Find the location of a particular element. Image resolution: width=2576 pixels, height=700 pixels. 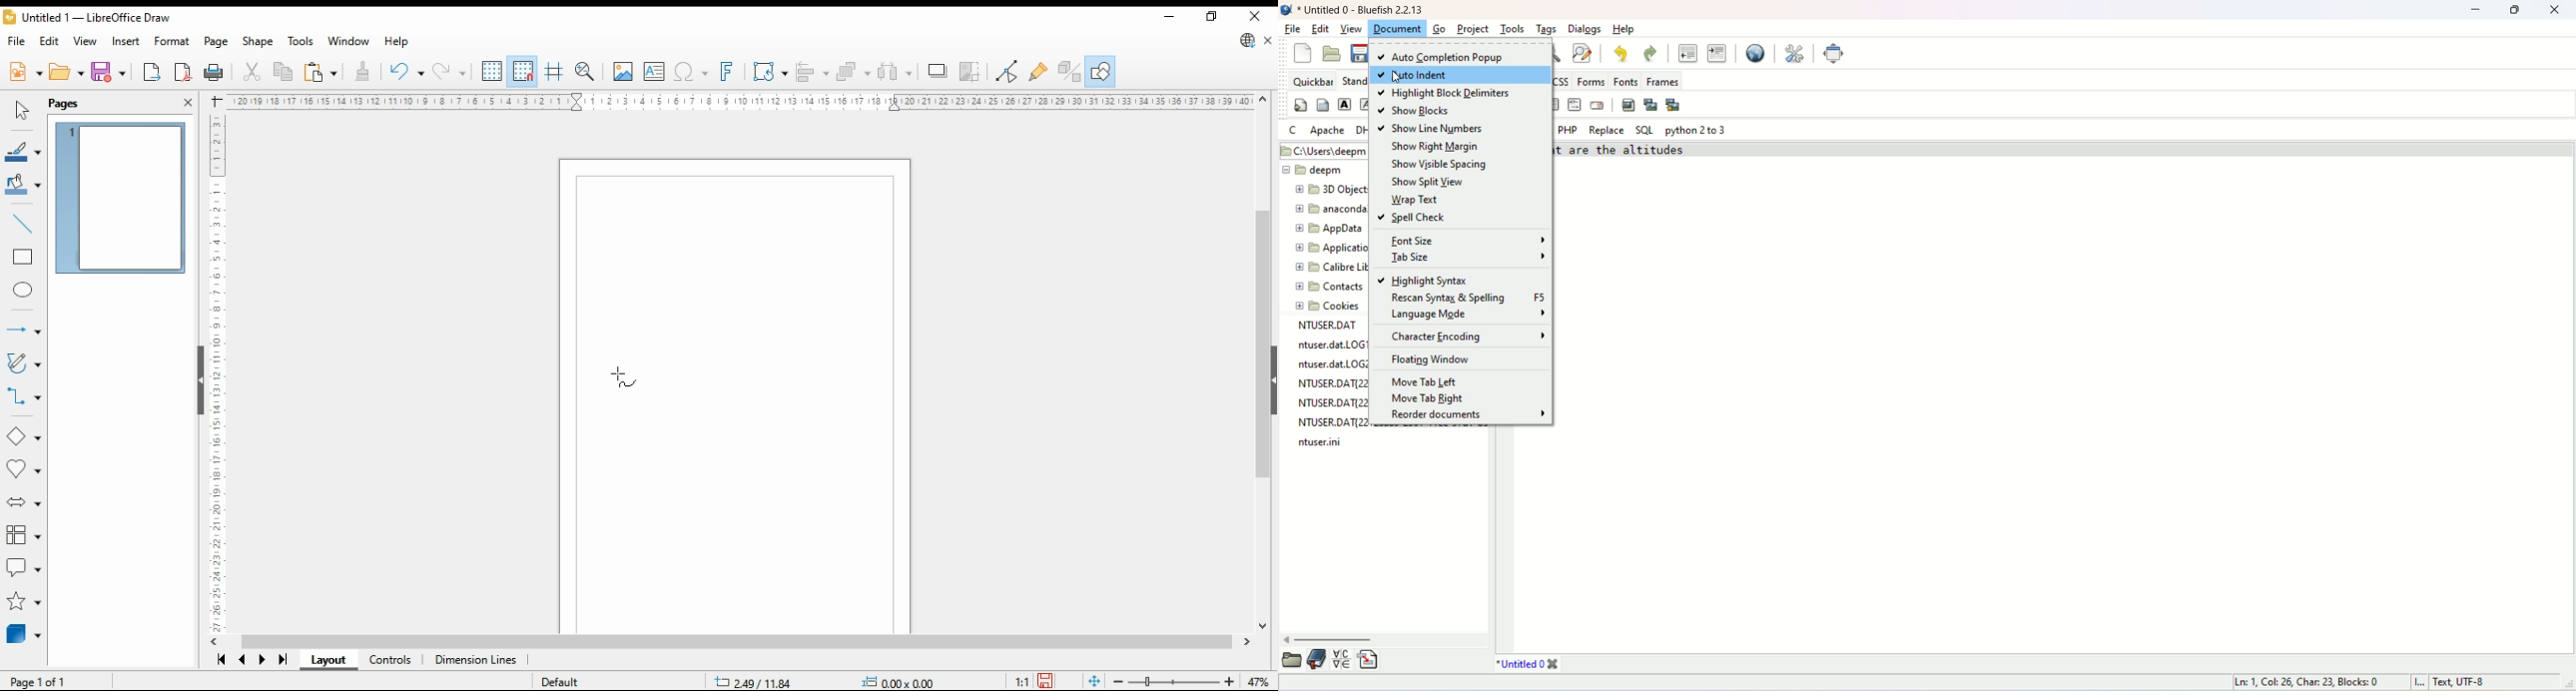

export as pdf is located at coordinates (183, 73).